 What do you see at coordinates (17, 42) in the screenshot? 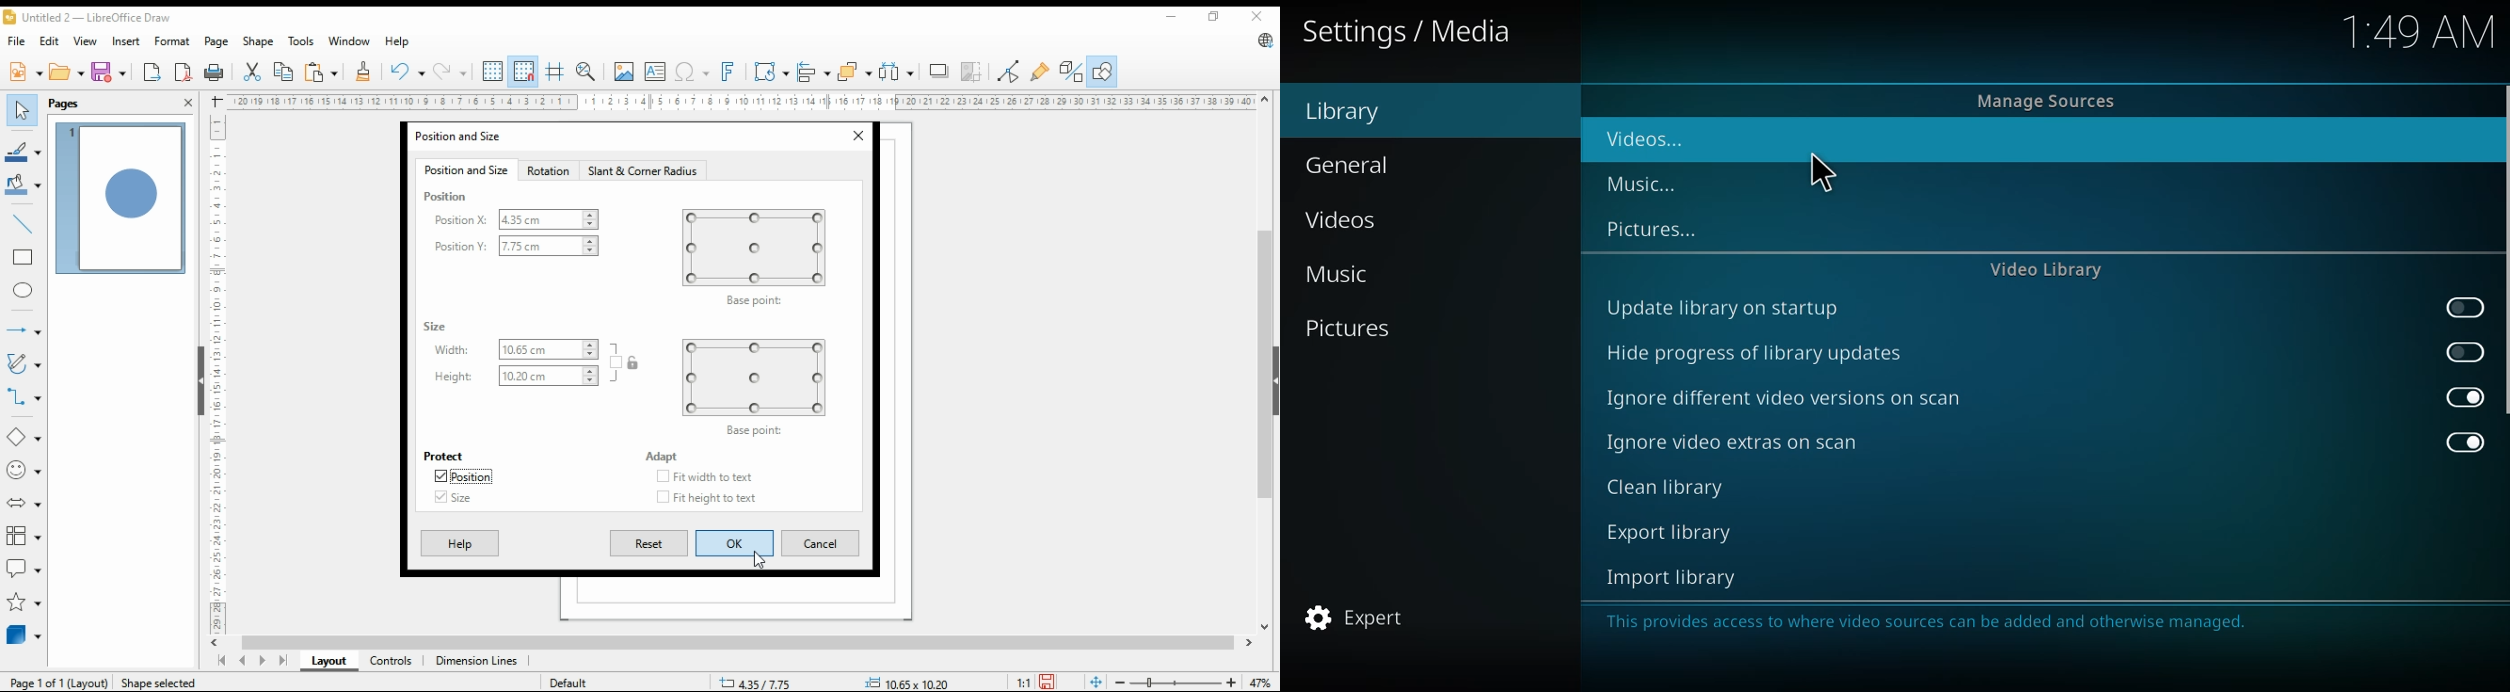
I see `file` at bounding box center [17, 42].